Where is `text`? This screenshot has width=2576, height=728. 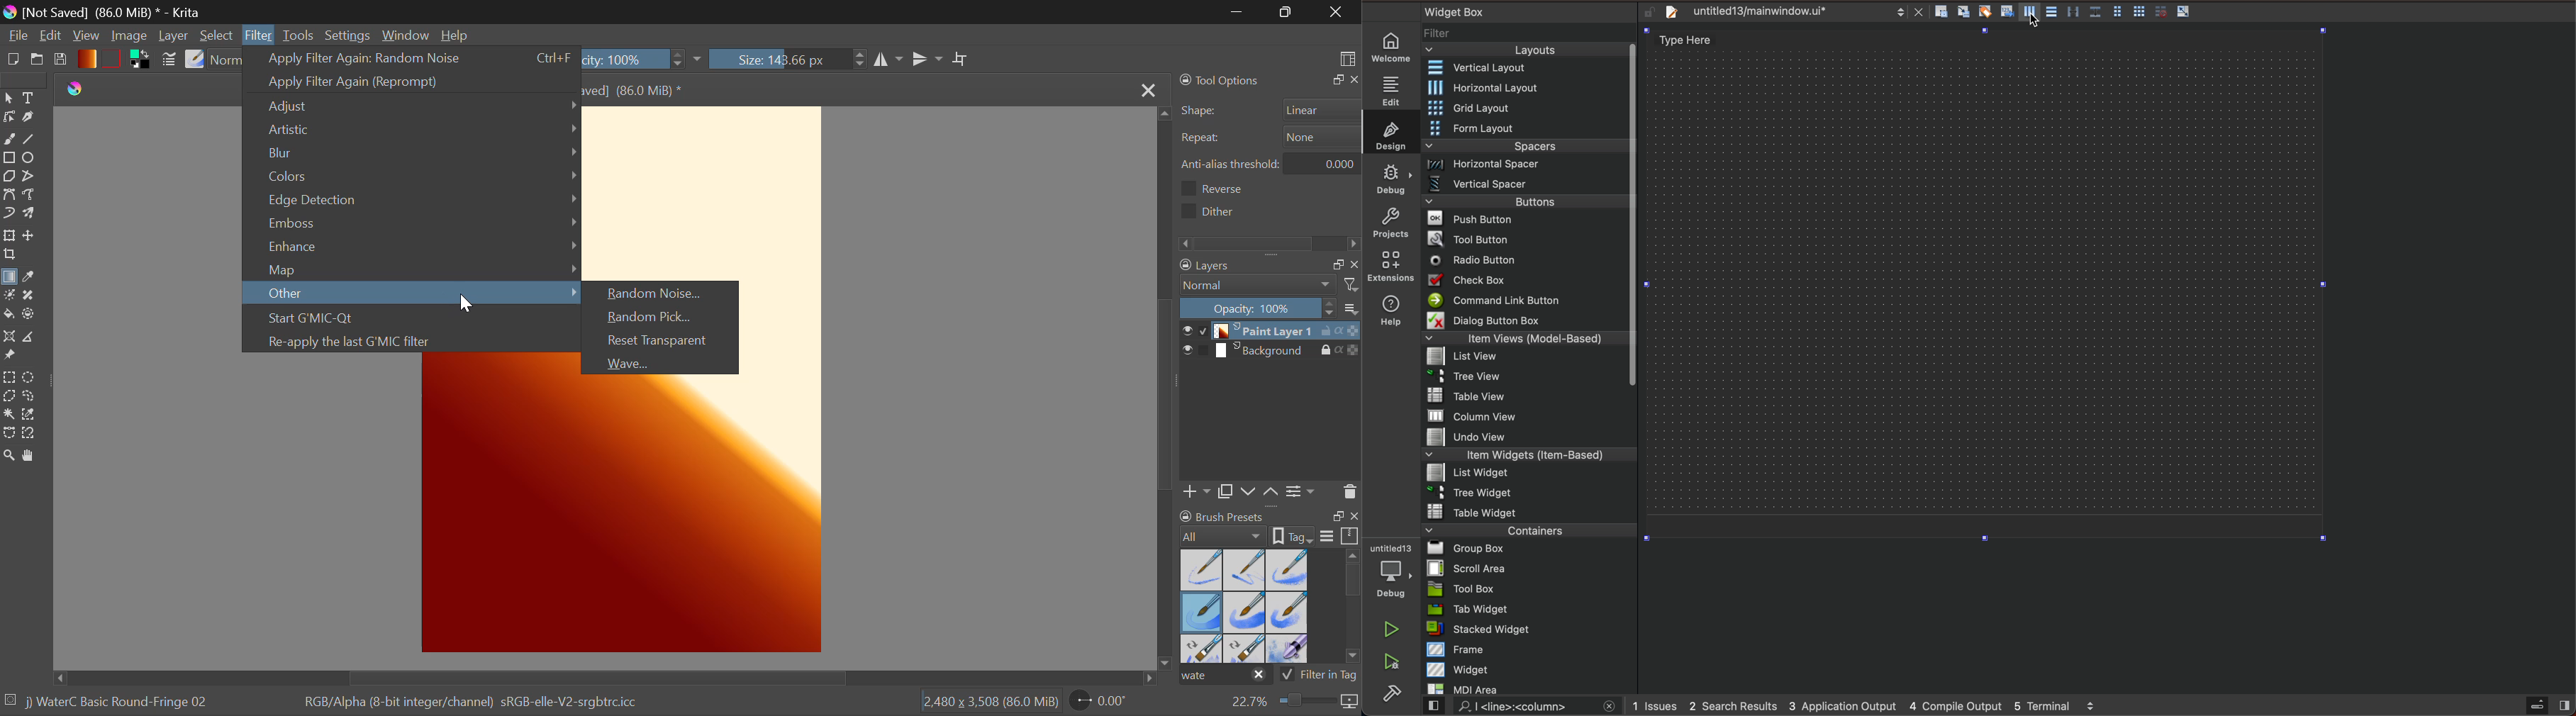 text is located at coordinates (1455, 10).